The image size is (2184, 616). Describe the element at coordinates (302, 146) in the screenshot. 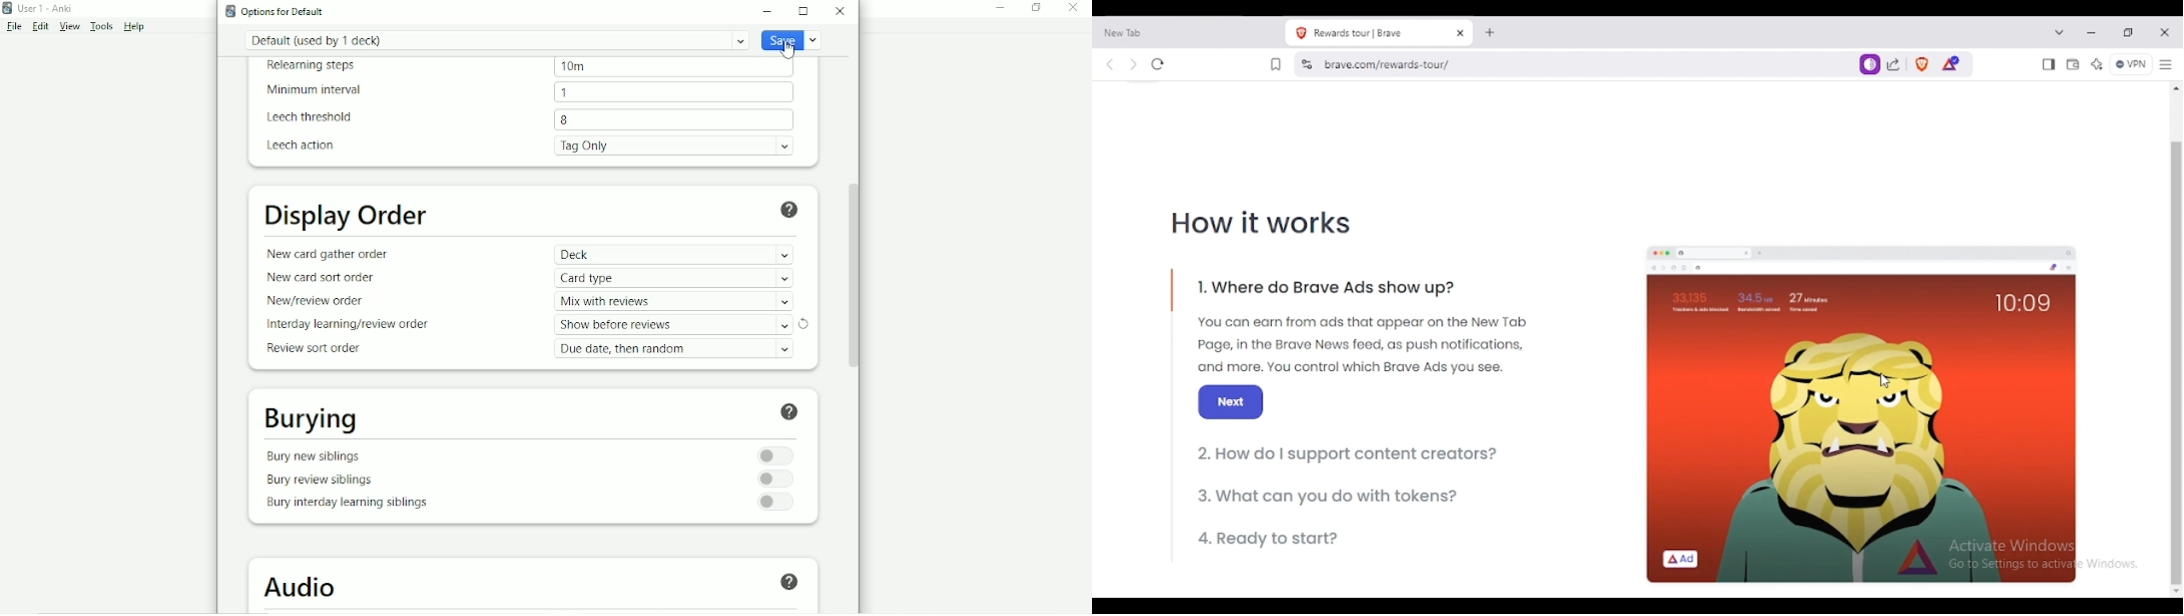

I see `Leech action` at that location.